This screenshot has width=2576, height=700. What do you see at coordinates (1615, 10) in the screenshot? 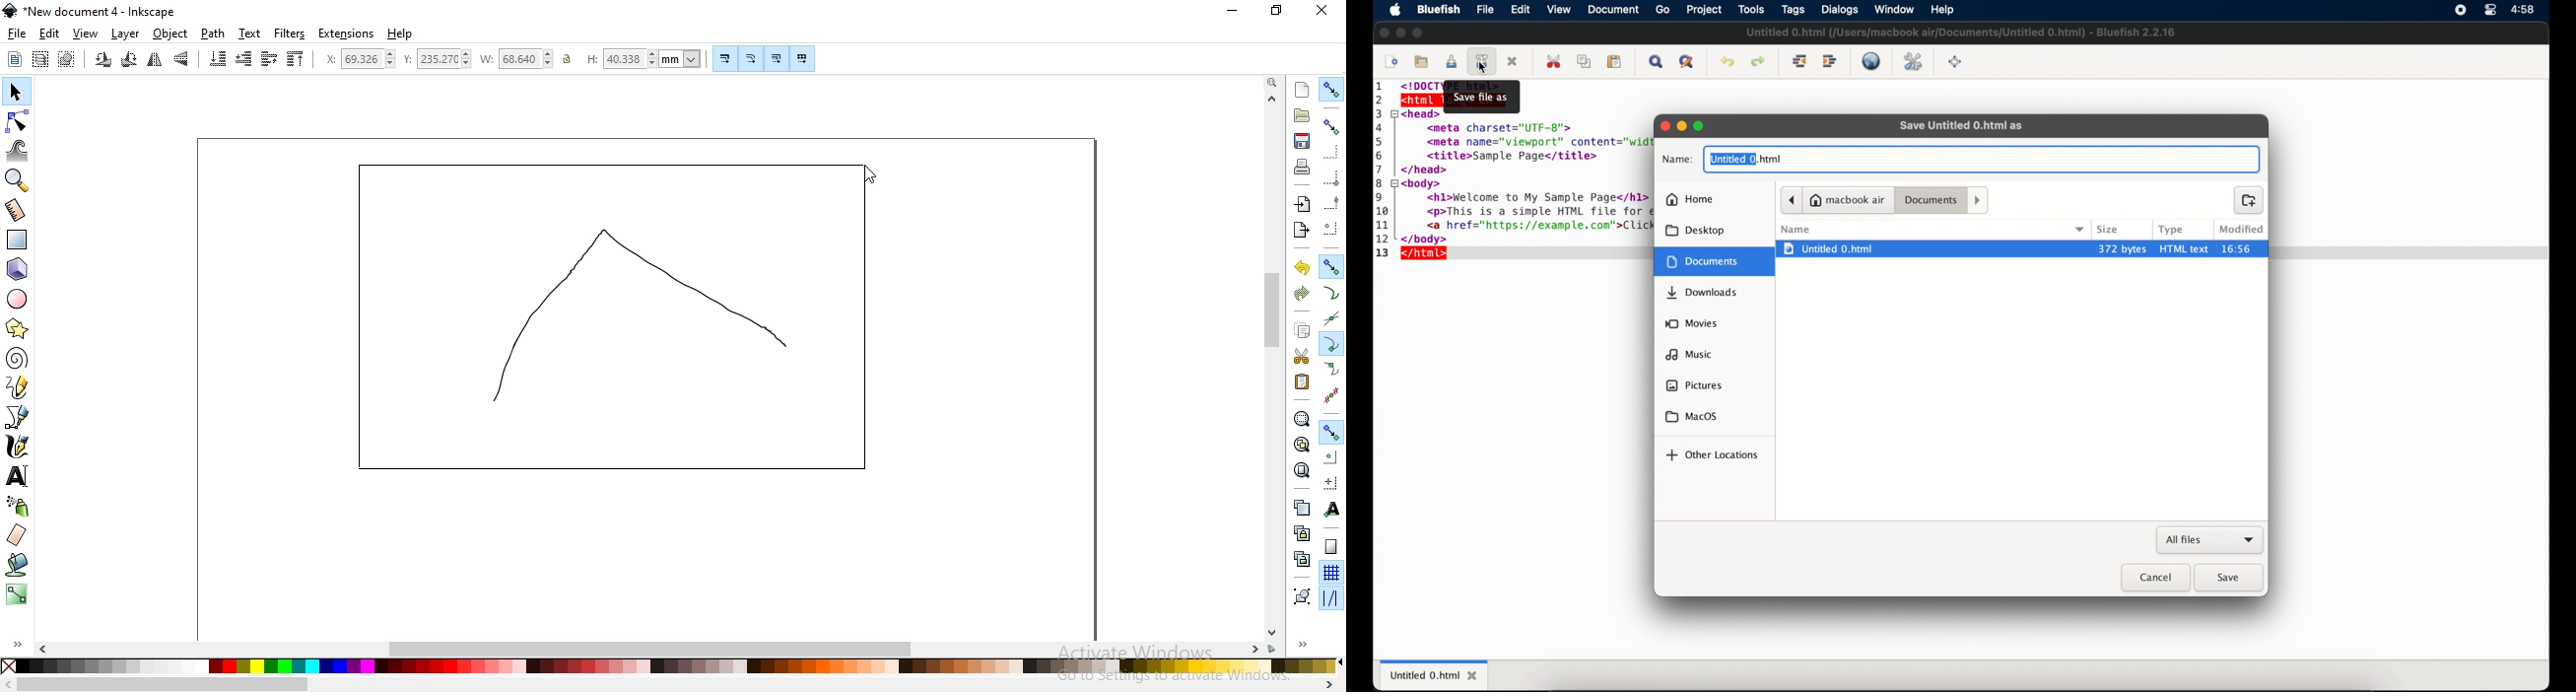
I see `document` at bounding box center [1615, 10].